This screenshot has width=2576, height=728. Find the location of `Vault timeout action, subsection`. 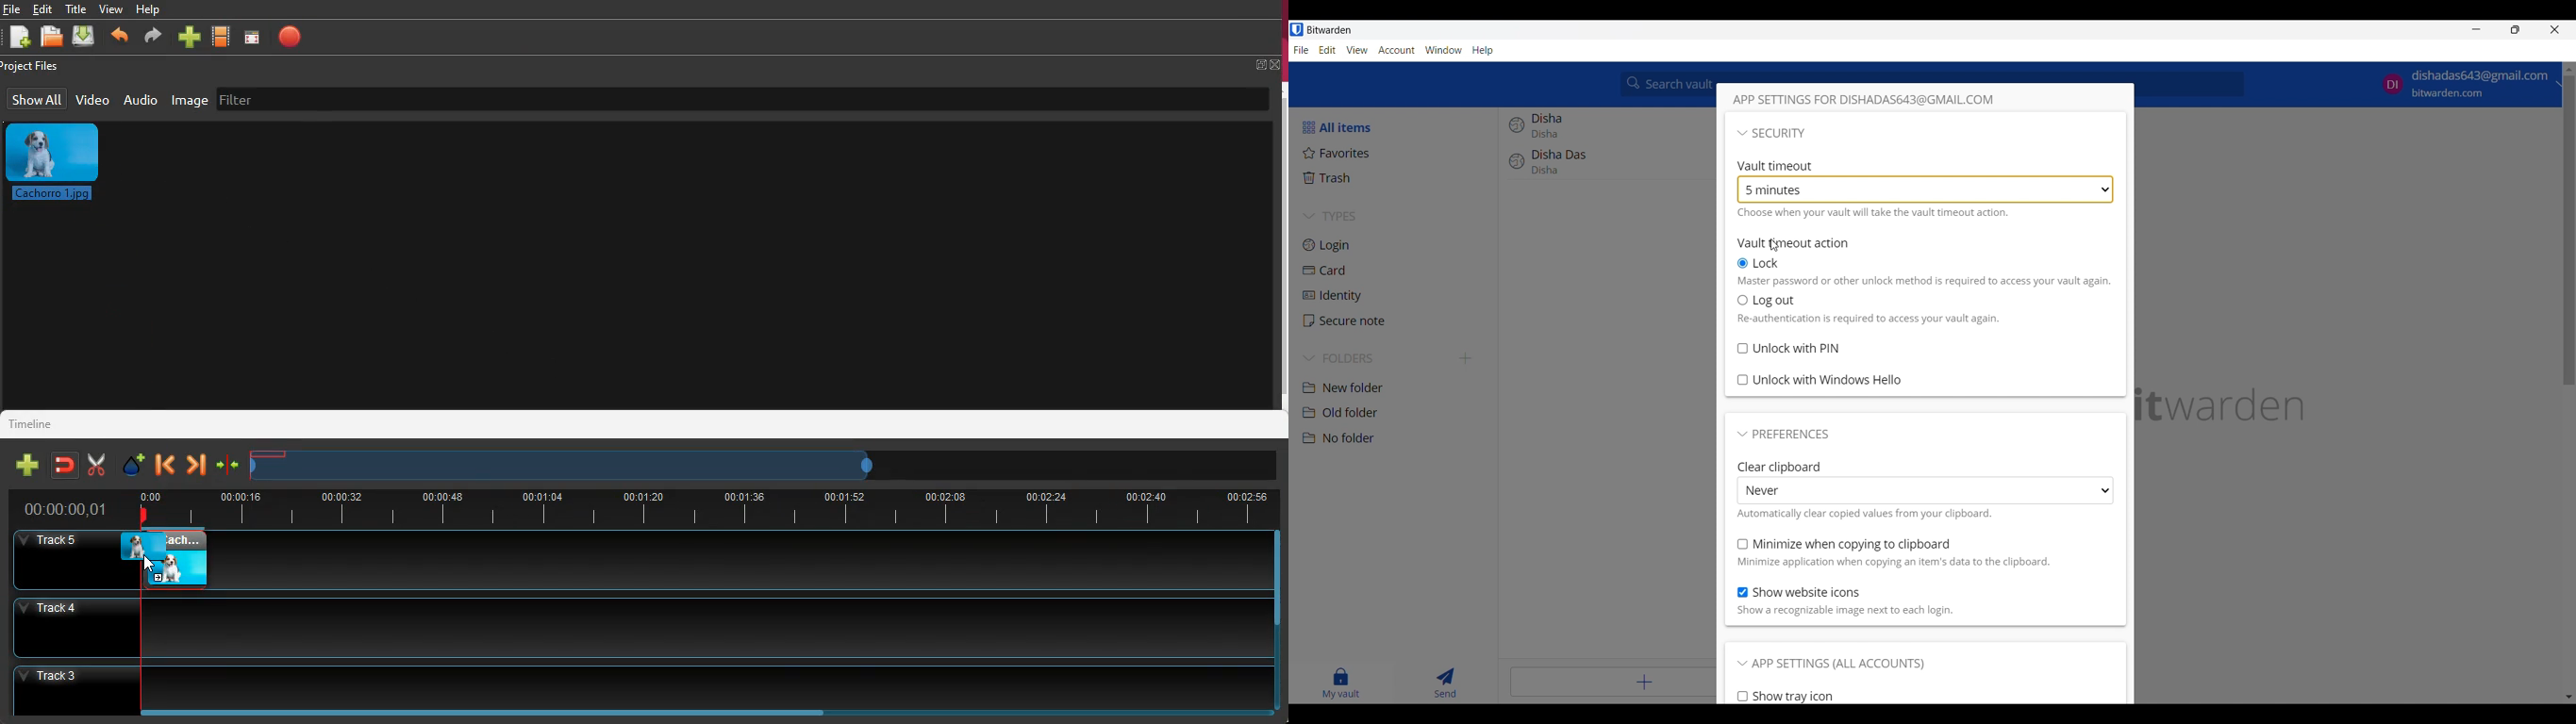

Vault timeout action, subsection is located at coordinates (1795, 242).